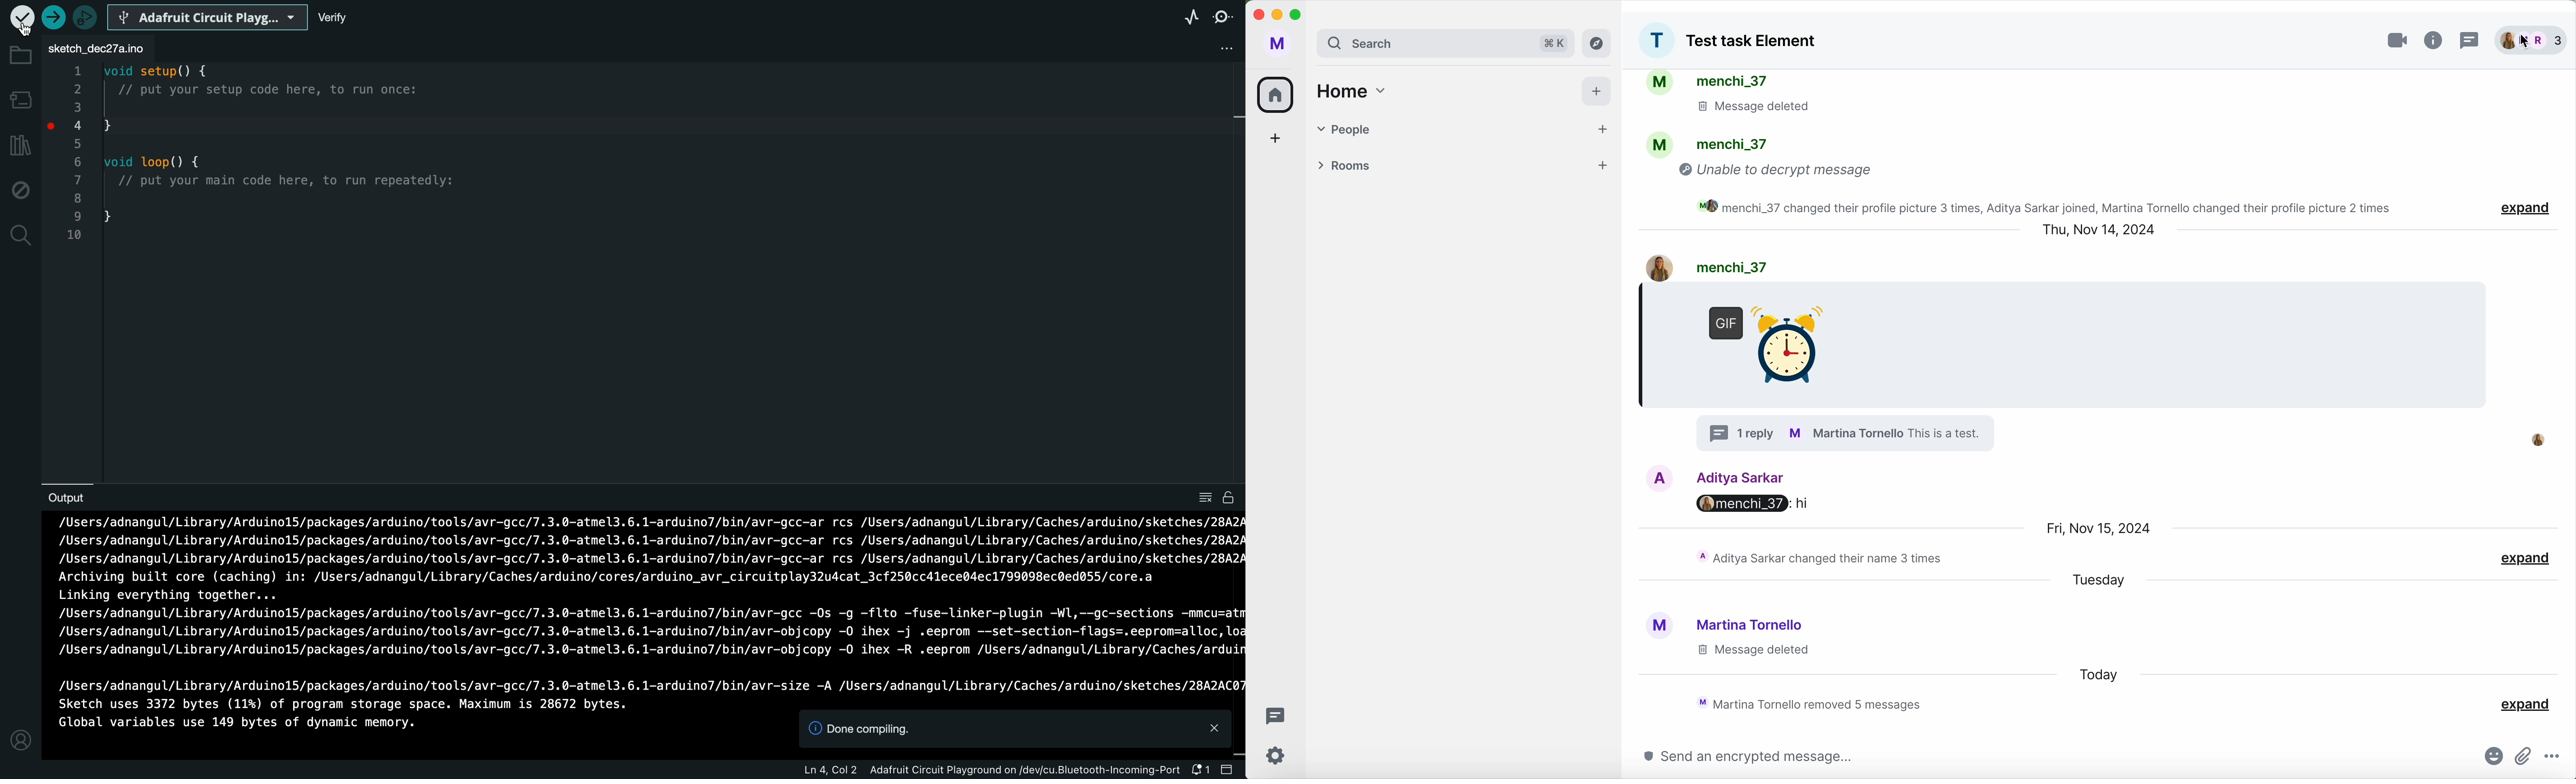 The image size is (2576, 784). Describe the element at coordinates (1740, 757) in the screenshot. I see `send an encrypted message` at that location.